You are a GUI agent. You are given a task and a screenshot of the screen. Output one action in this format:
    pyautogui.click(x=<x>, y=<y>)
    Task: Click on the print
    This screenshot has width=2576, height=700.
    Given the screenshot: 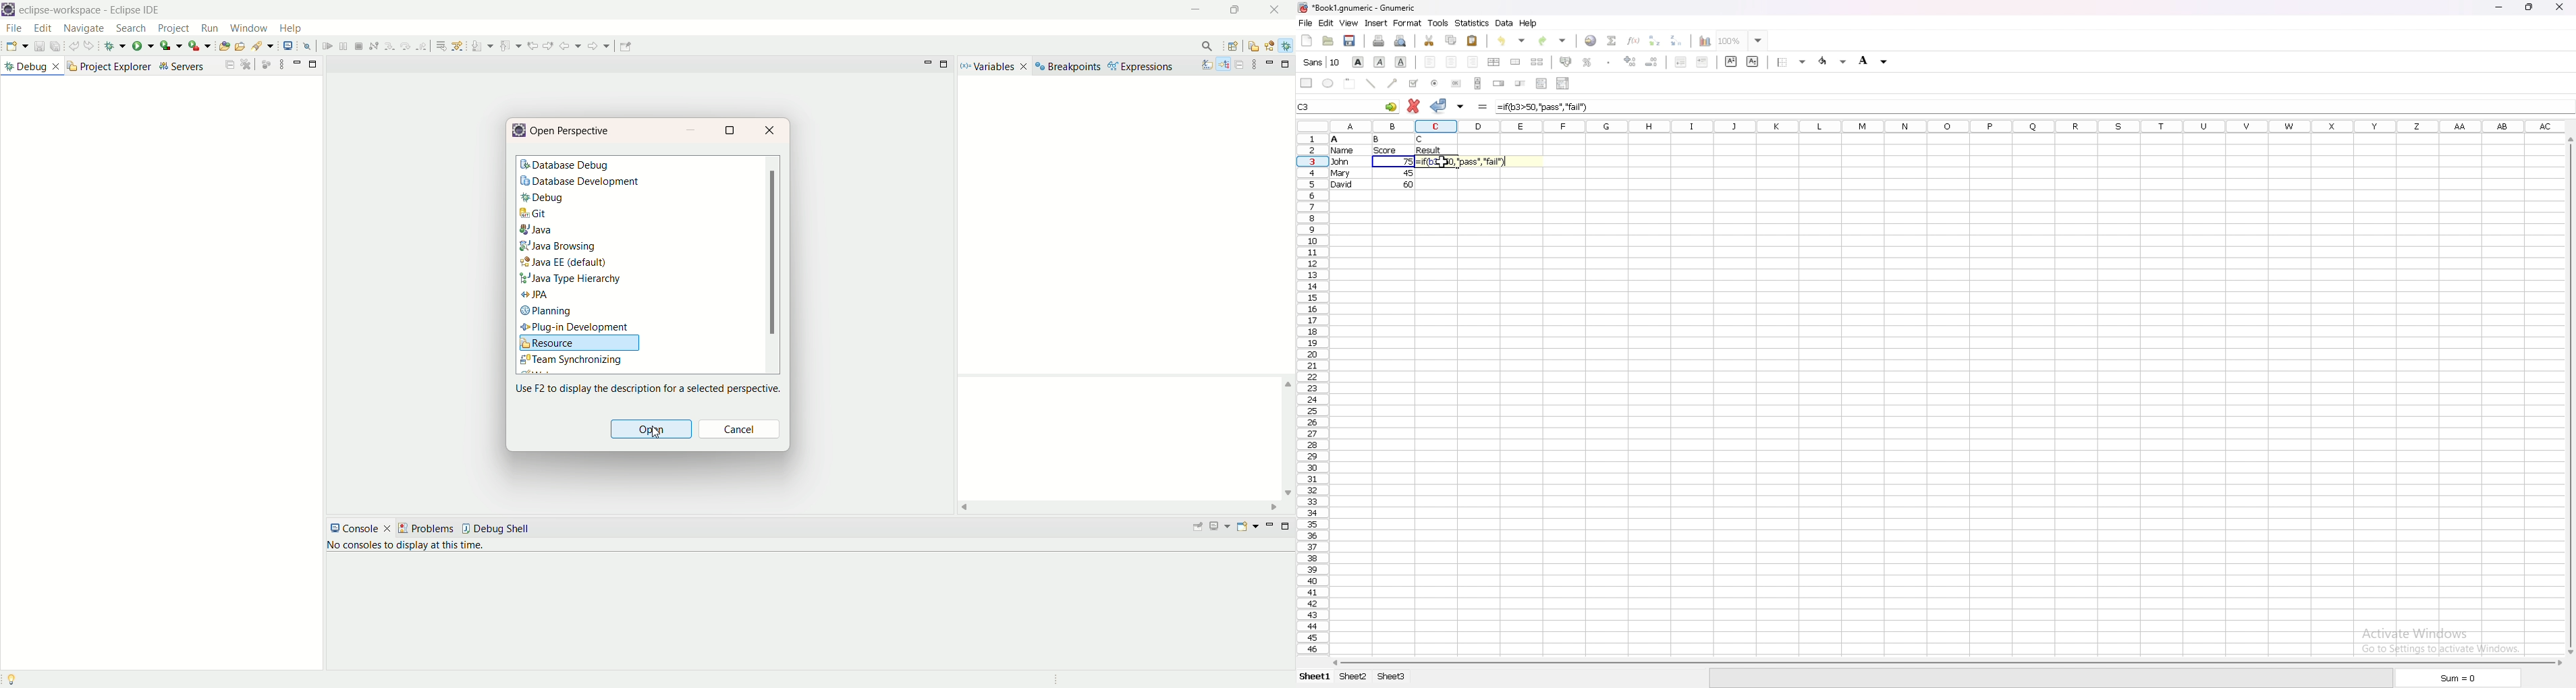 What is the action you would take?
    pyautogui.click(x=1379, y=41)
    